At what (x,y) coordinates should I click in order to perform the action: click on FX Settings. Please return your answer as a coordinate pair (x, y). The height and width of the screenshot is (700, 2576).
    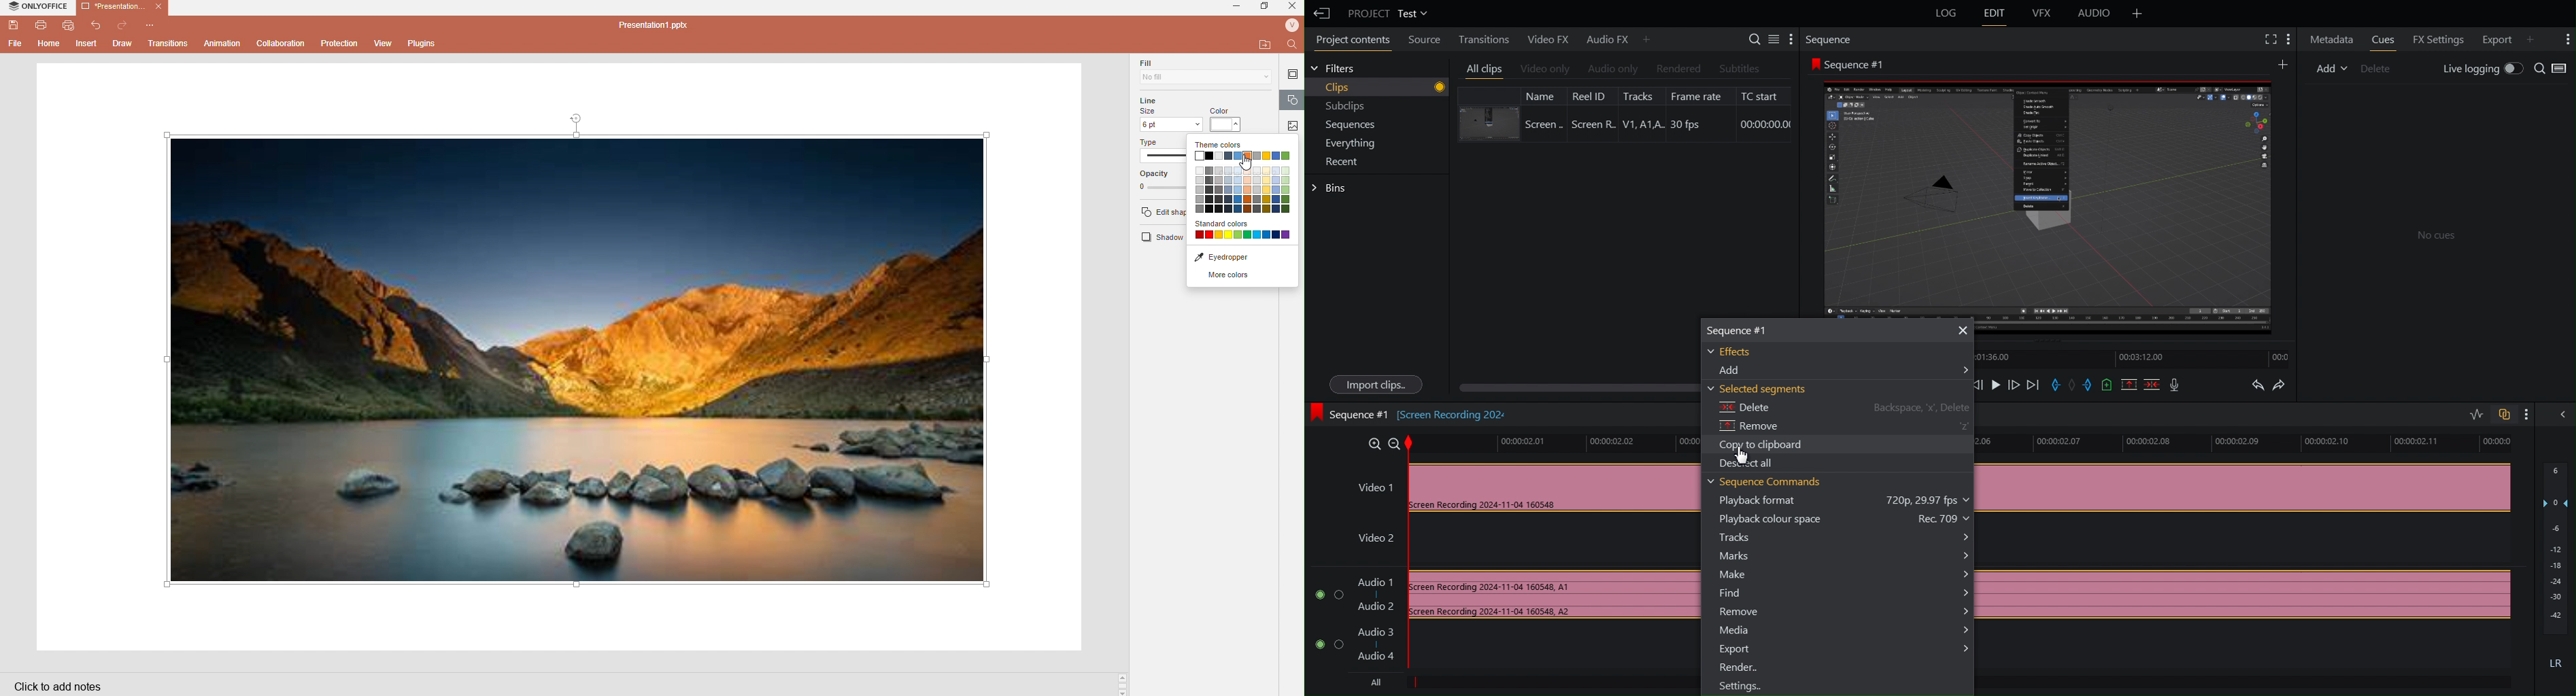
    Looking at the image, I should click on (2438, 40).